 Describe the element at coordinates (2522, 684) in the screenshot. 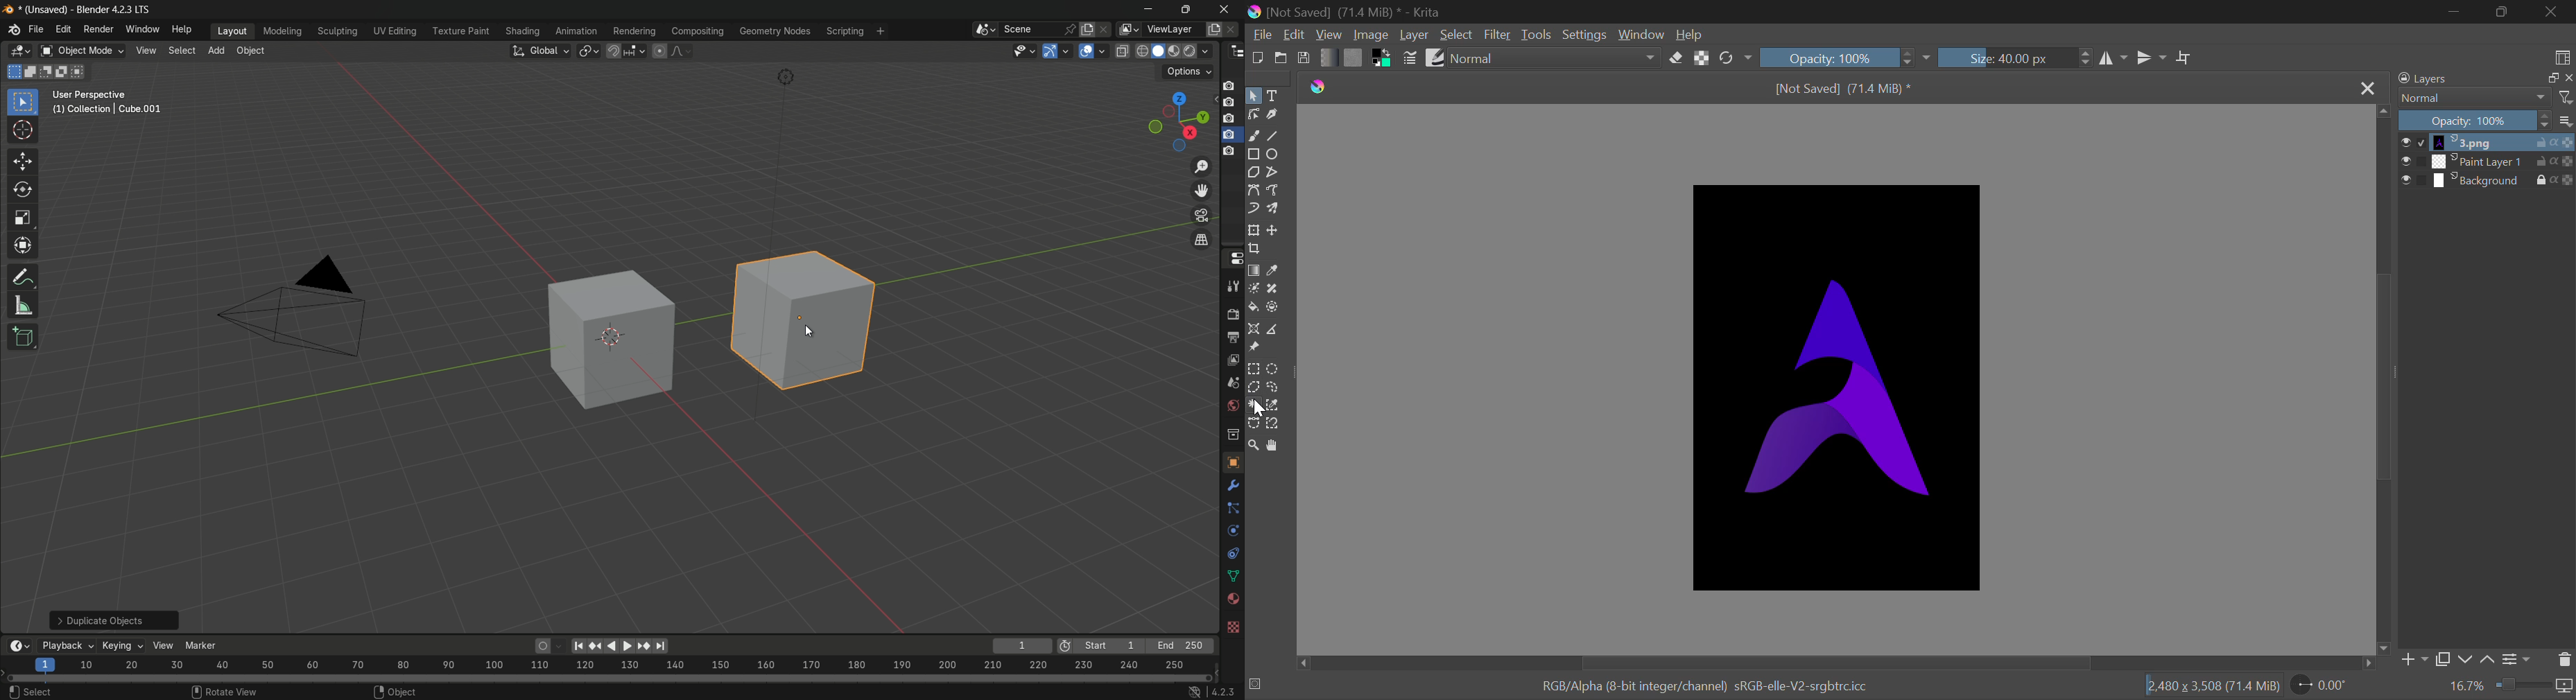

I see `Zoom slider` at that location.